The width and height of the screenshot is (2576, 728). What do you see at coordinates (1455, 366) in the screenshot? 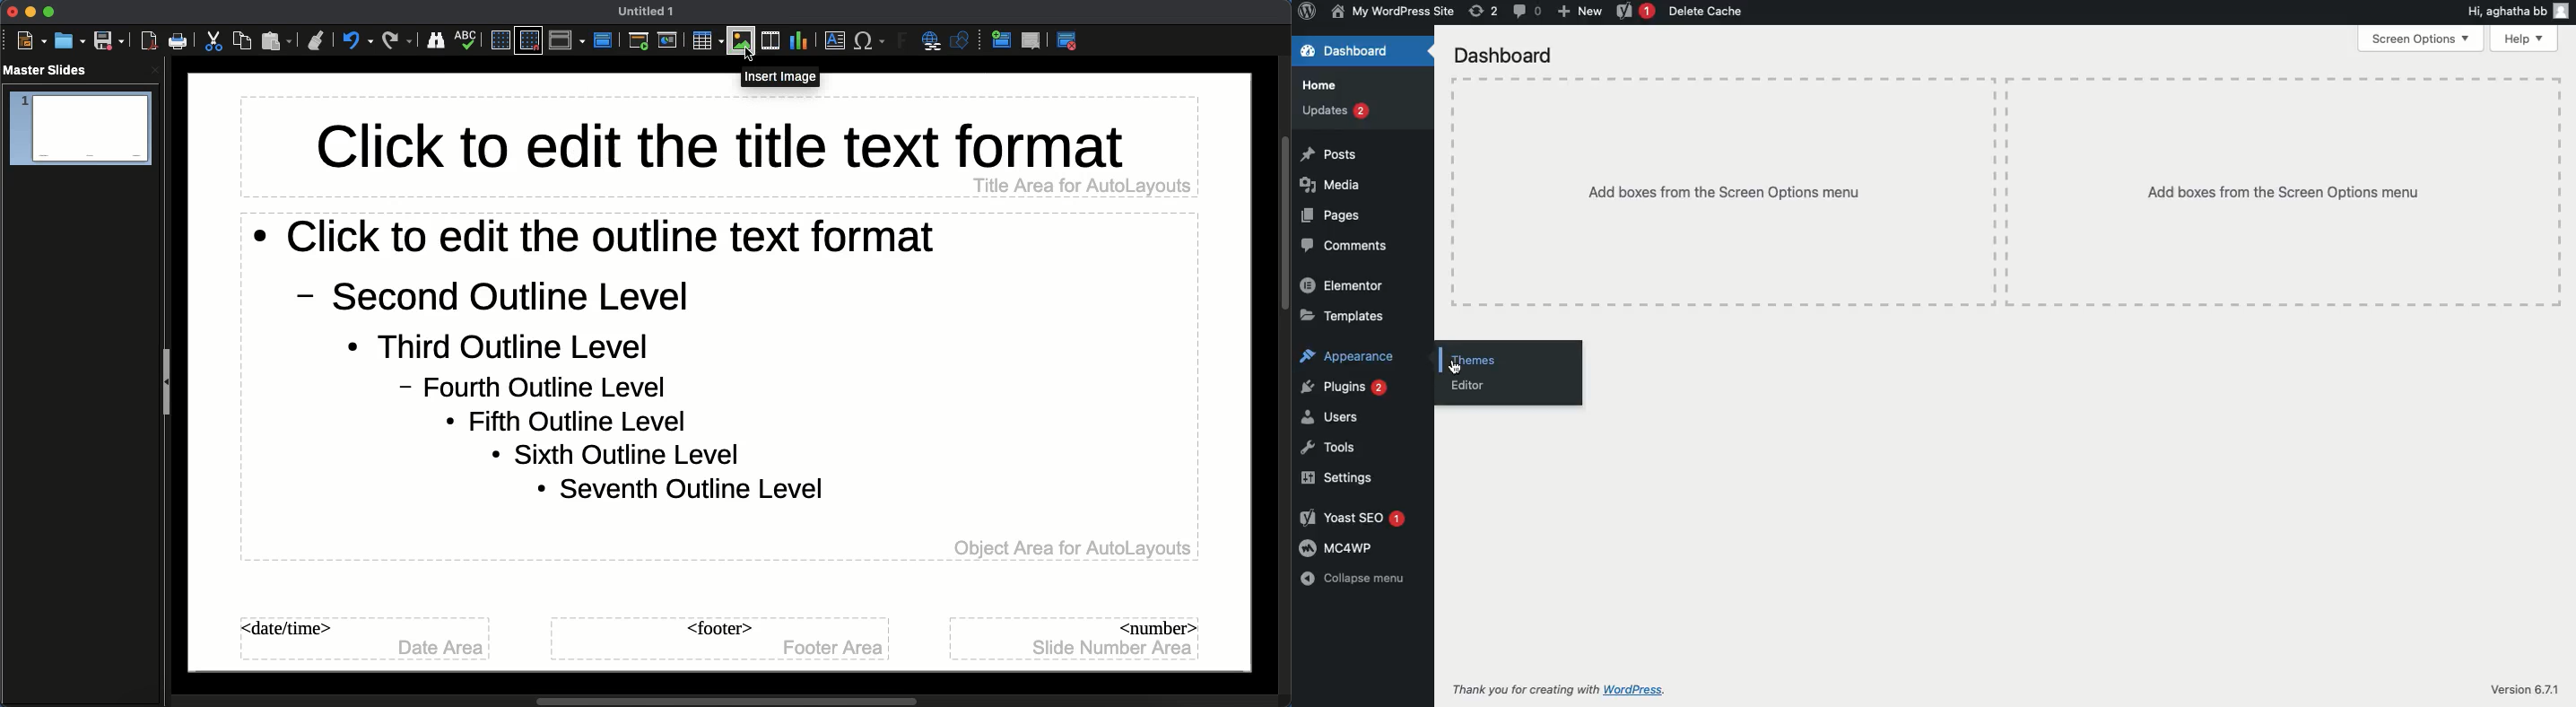
I see `cursor` at bounding box center [1455, 366].